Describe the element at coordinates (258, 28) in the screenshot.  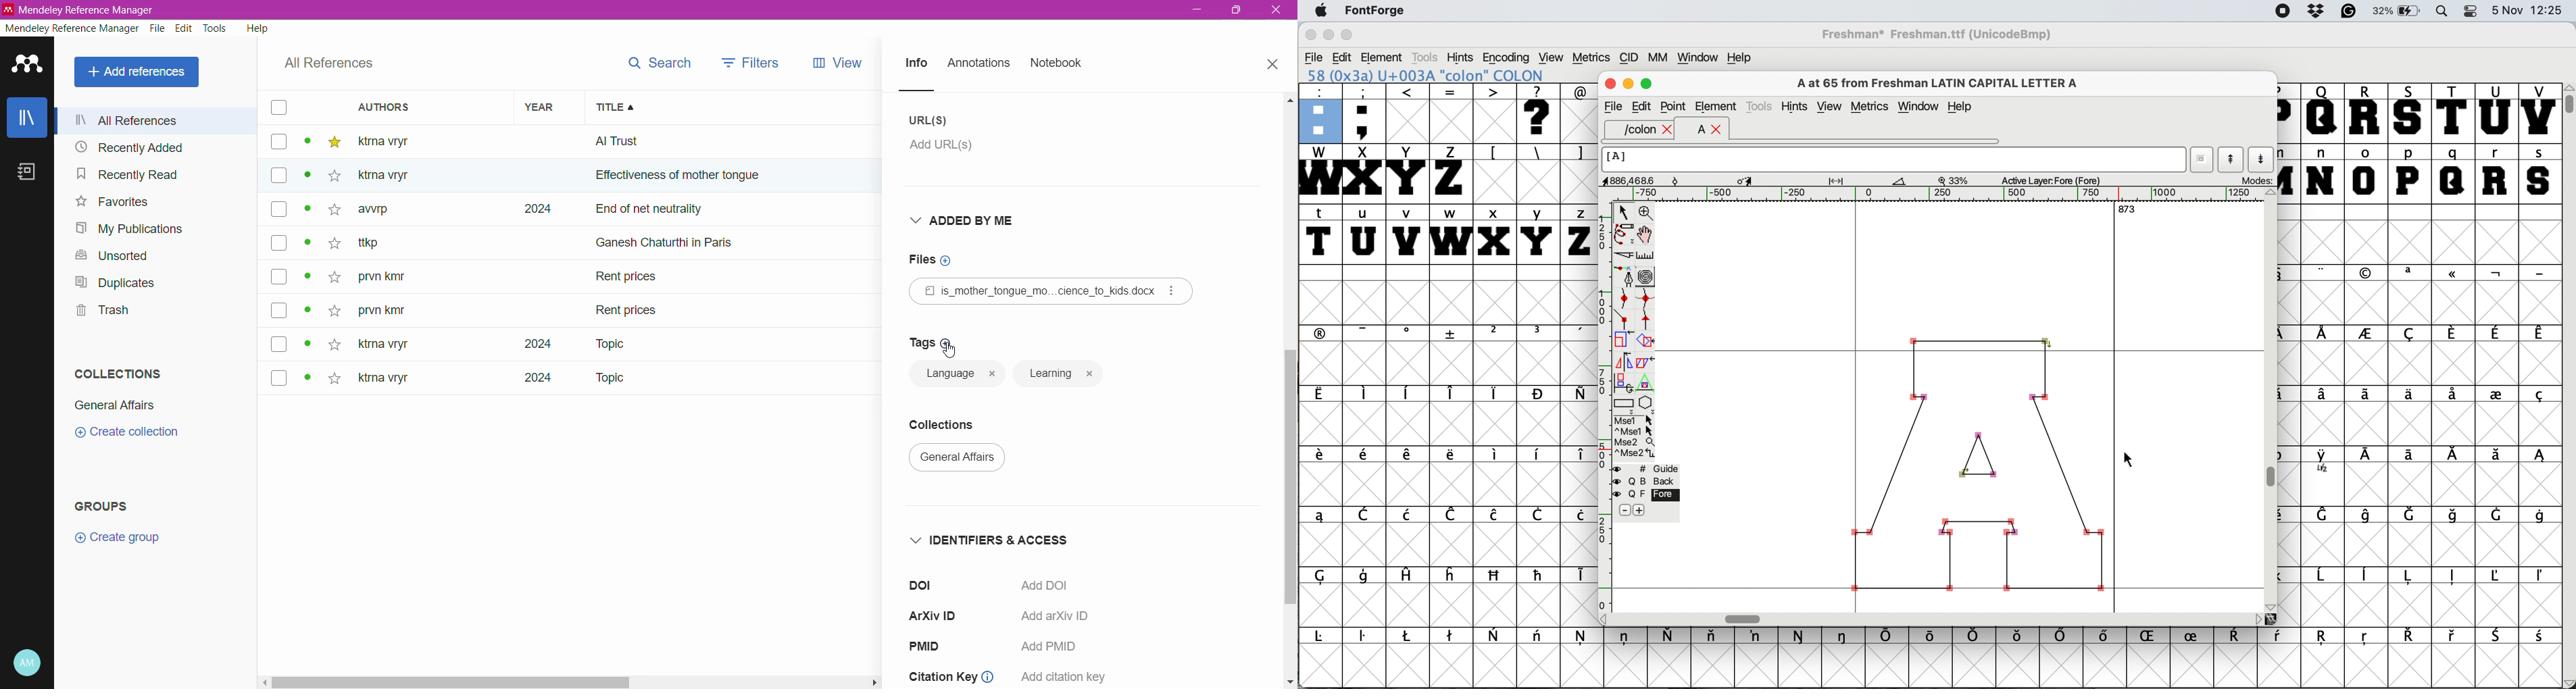
I see `Help` at that location.